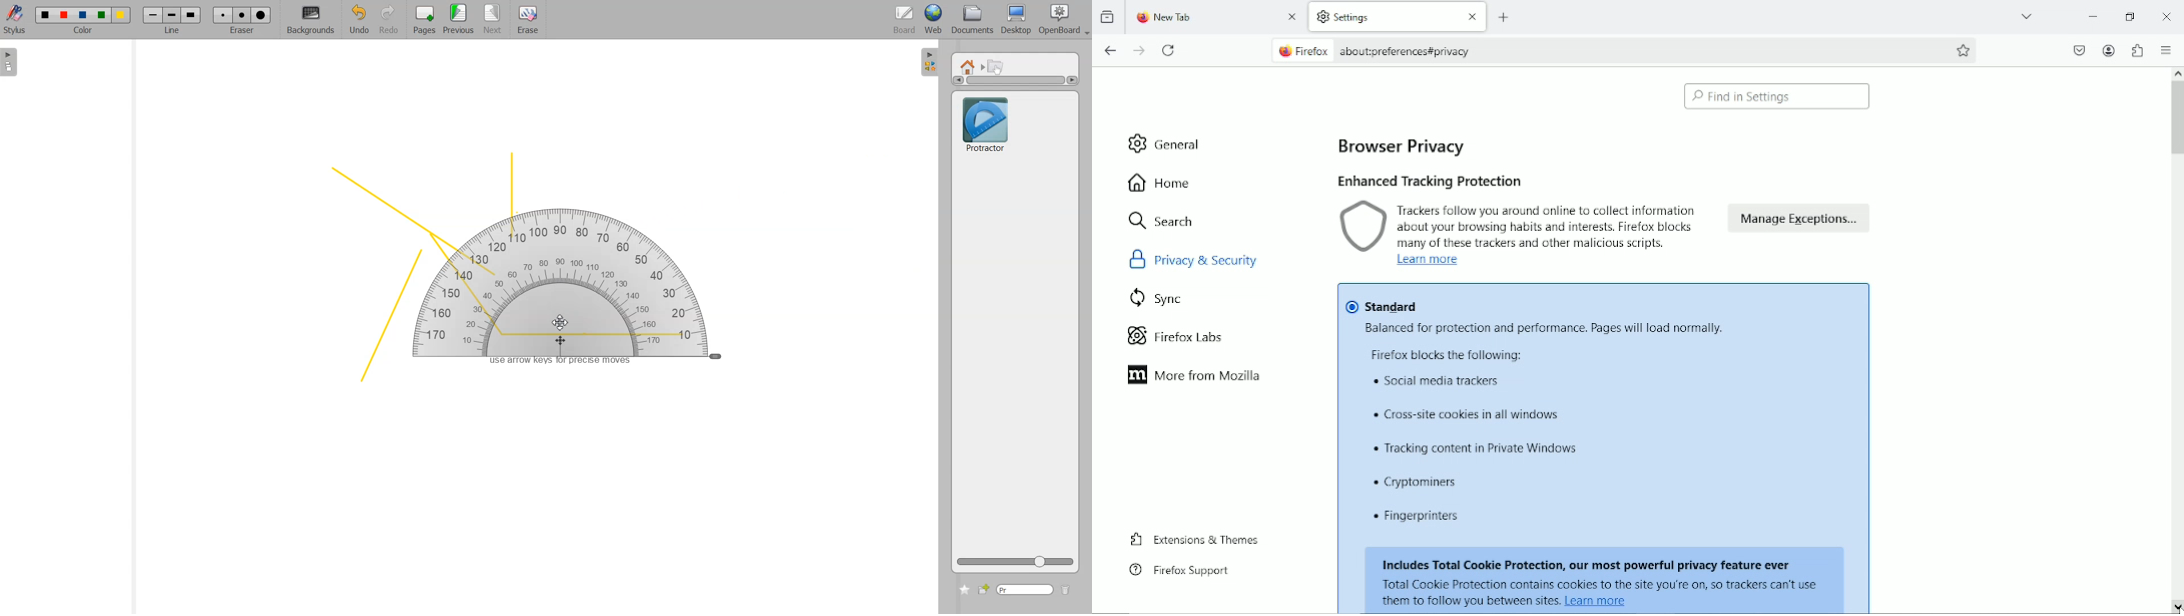 The width and height of the screenshot is (2184, 616). What do you see at coordinates (1158, 297) in the screenshot?
I see `sync` at bounding box center [1158, 297].